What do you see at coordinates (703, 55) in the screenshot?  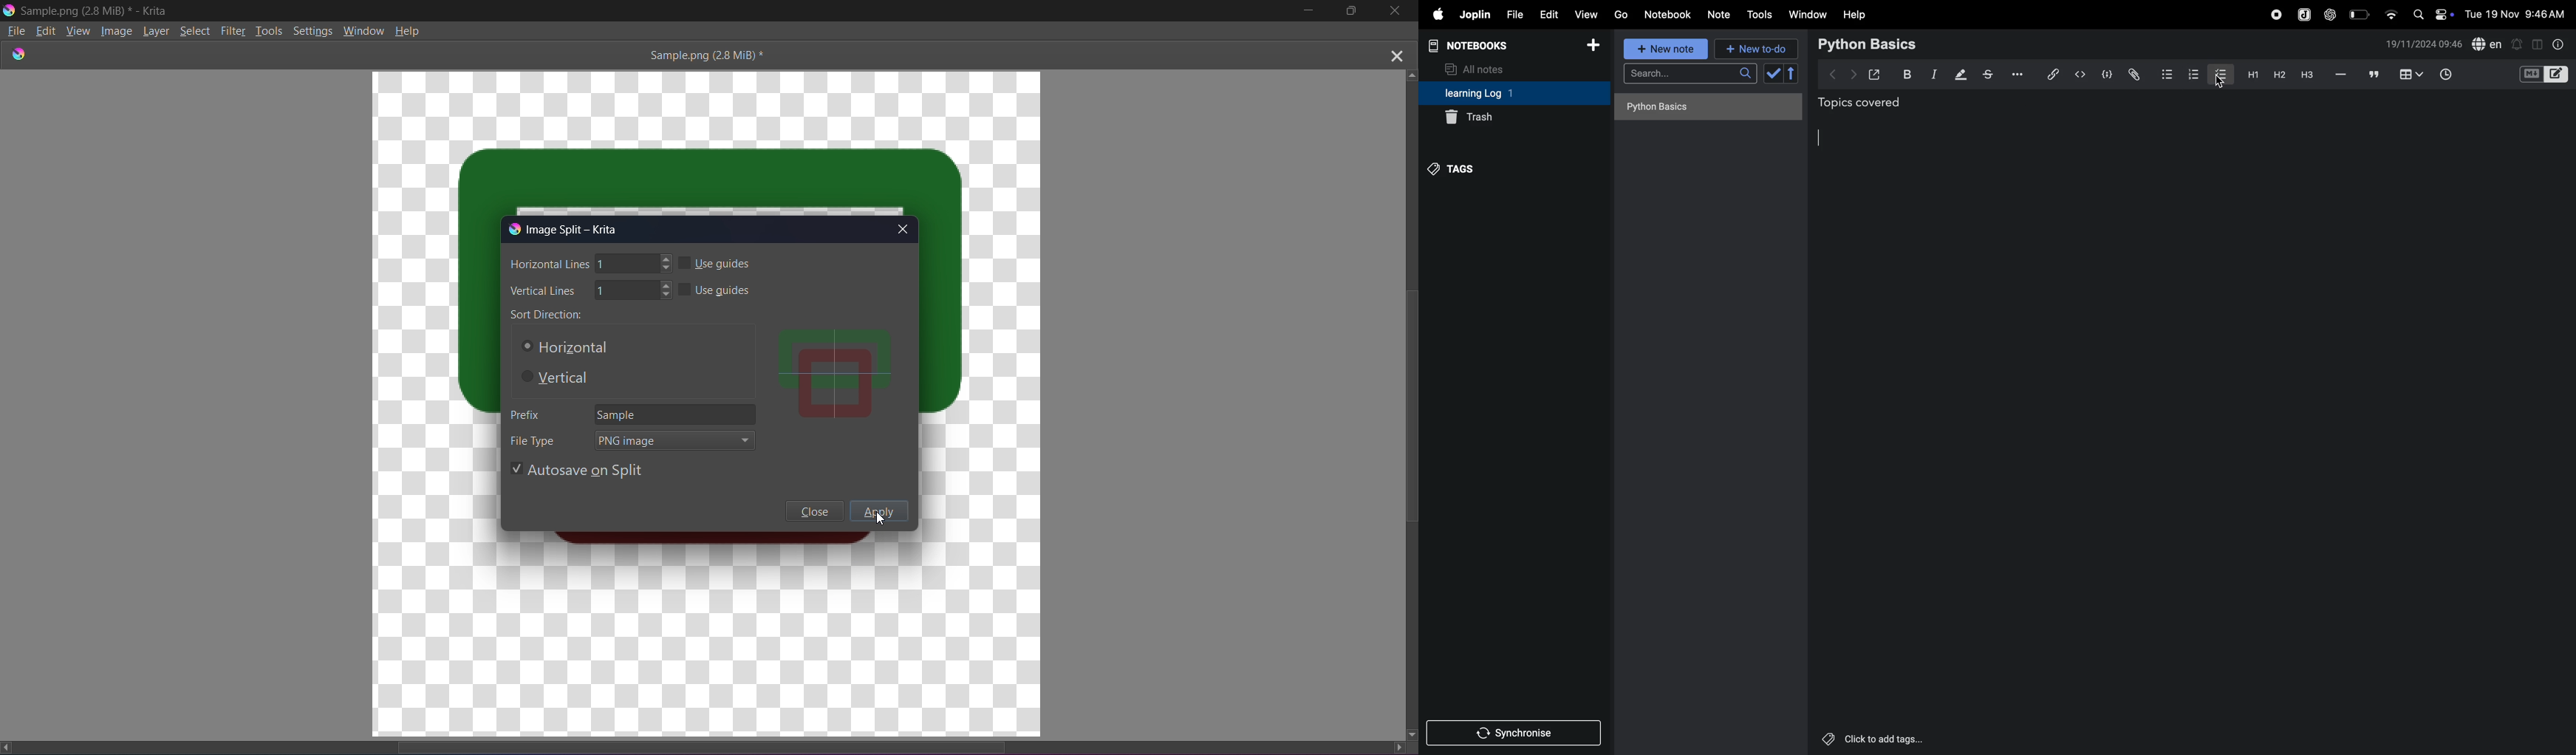 I see `Sample.png (2.8MiN)*` at bounding box center [703, 55].